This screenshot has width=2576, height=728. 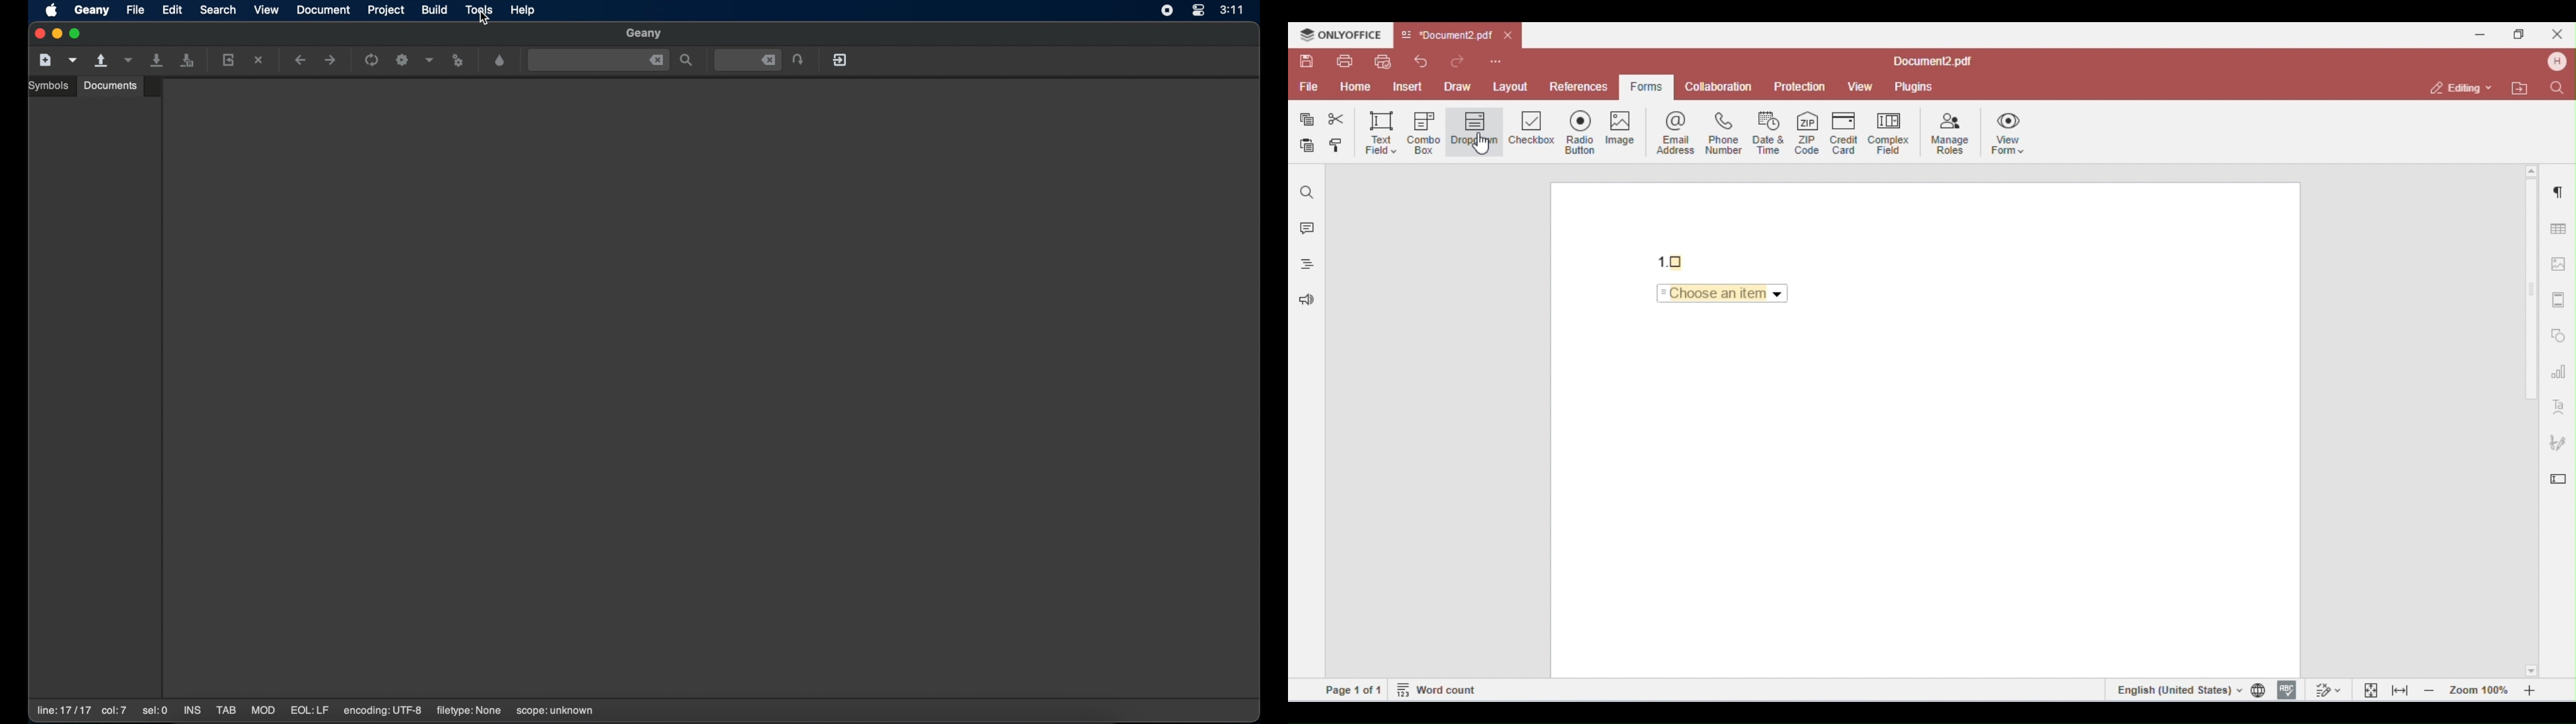 I want to click on scope:, so click(x=555, y=711).